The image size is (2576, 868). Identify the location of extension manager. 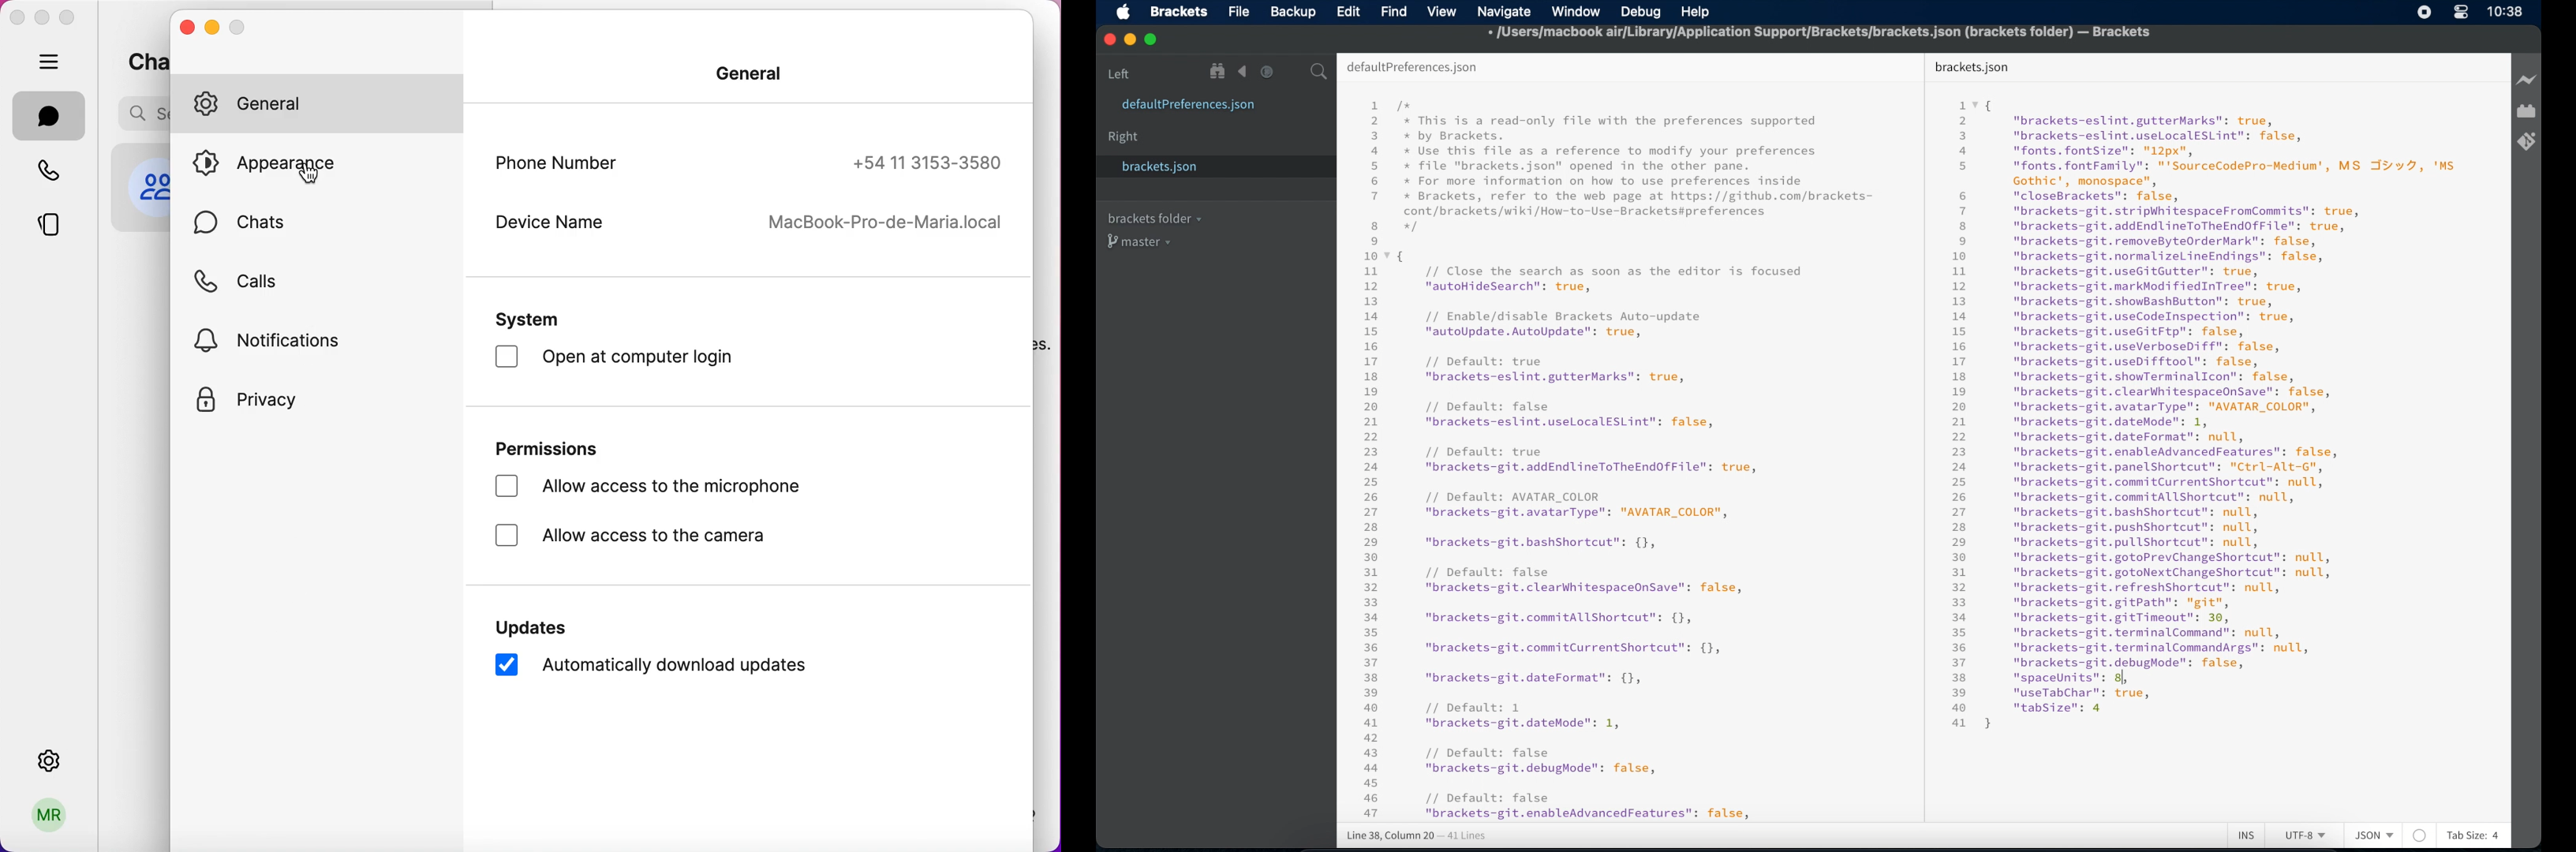
(2526, 111).